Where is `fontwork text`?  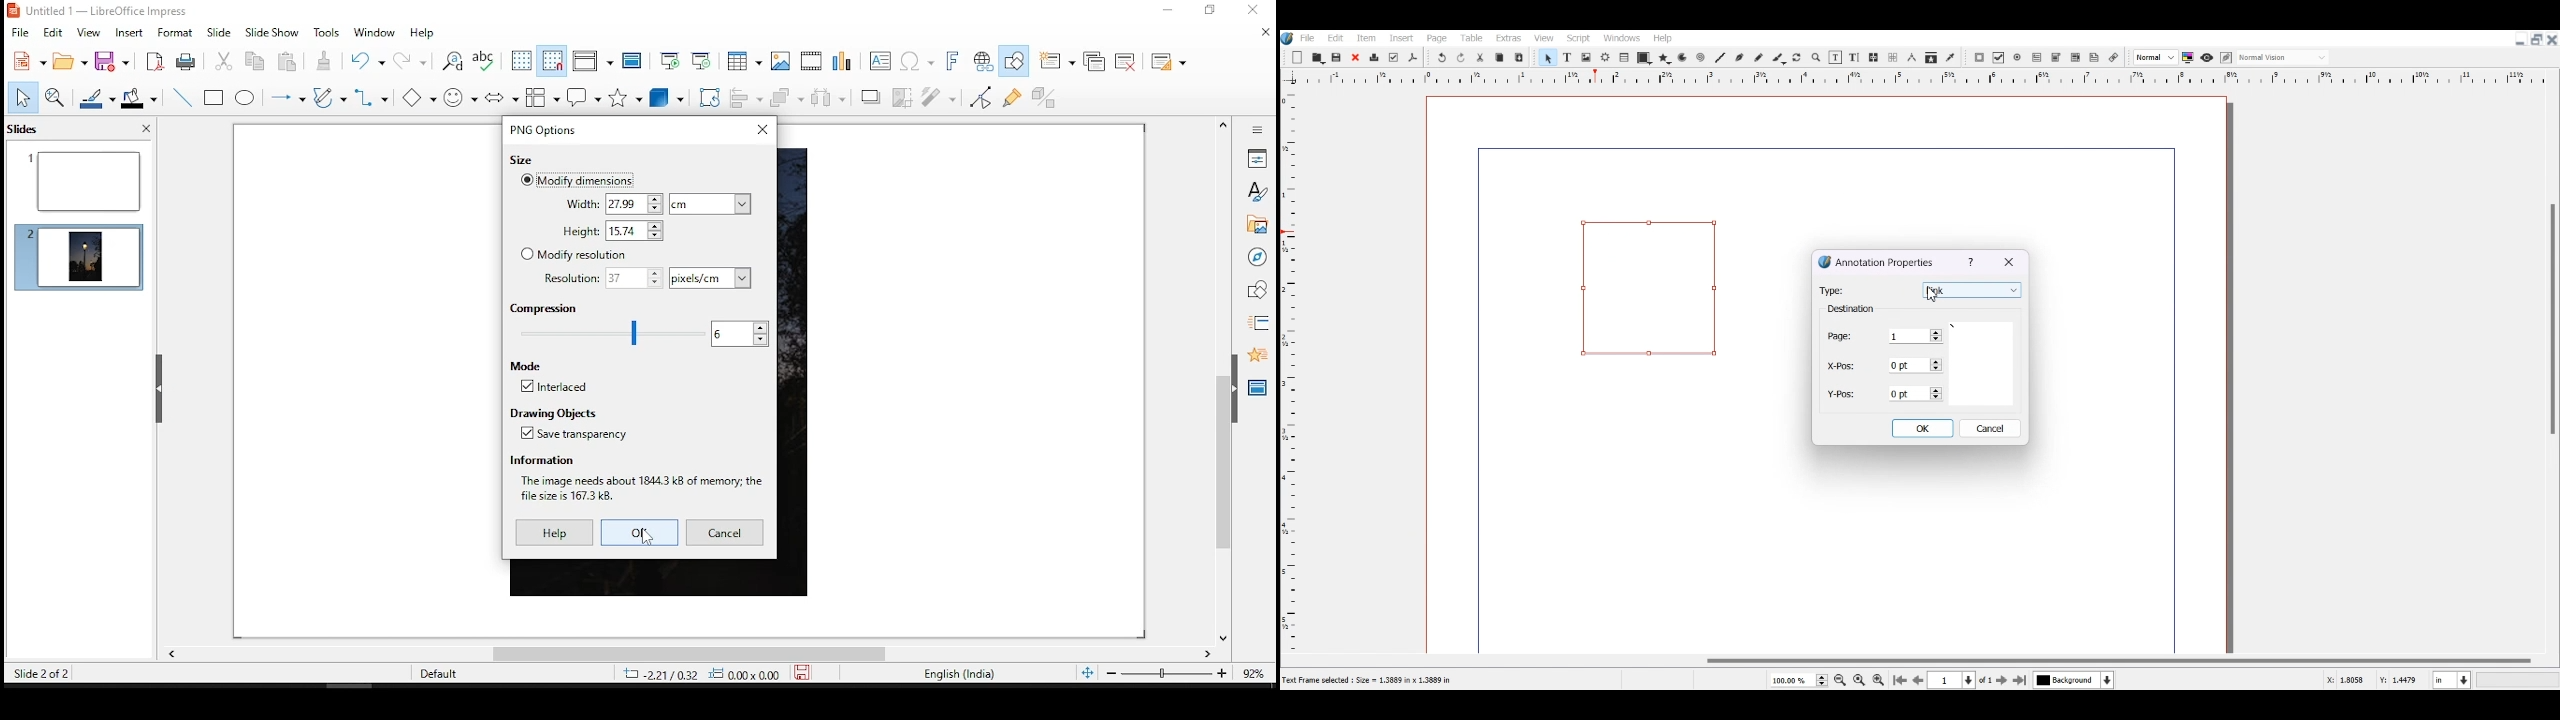
fontwork text is located at coordinates (955, 59).